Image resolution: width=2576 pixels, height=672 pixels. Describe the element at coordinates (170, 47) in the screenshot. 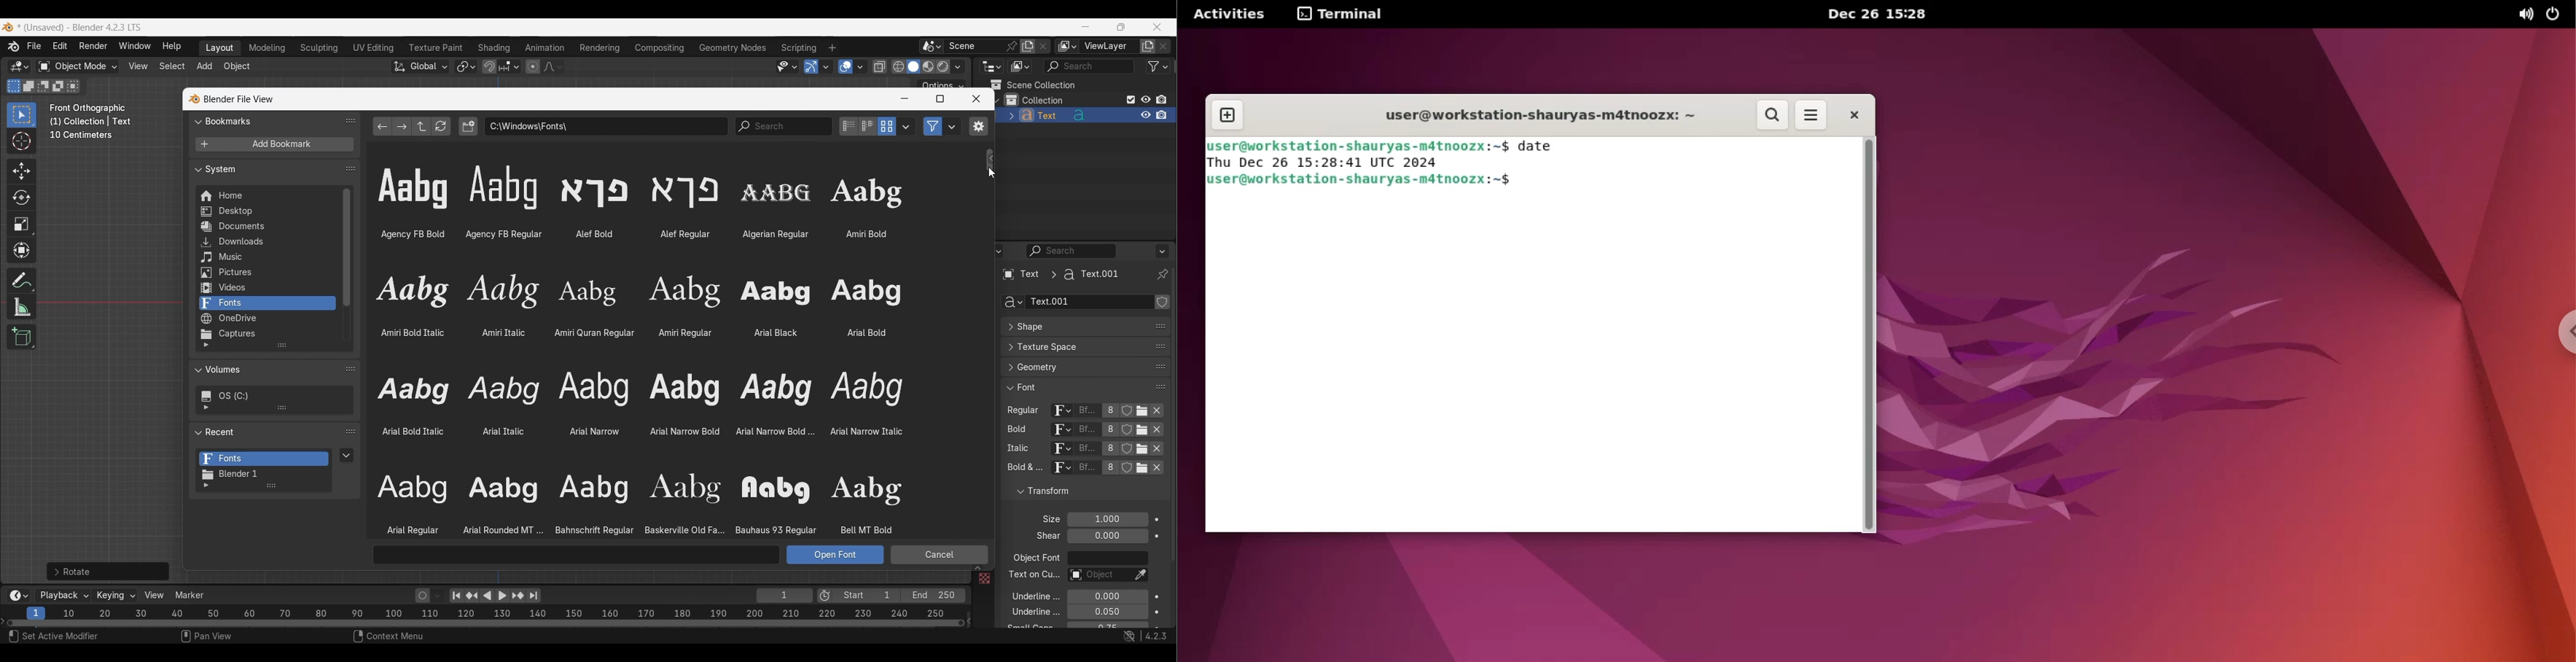

I see `Help menu` at that location.